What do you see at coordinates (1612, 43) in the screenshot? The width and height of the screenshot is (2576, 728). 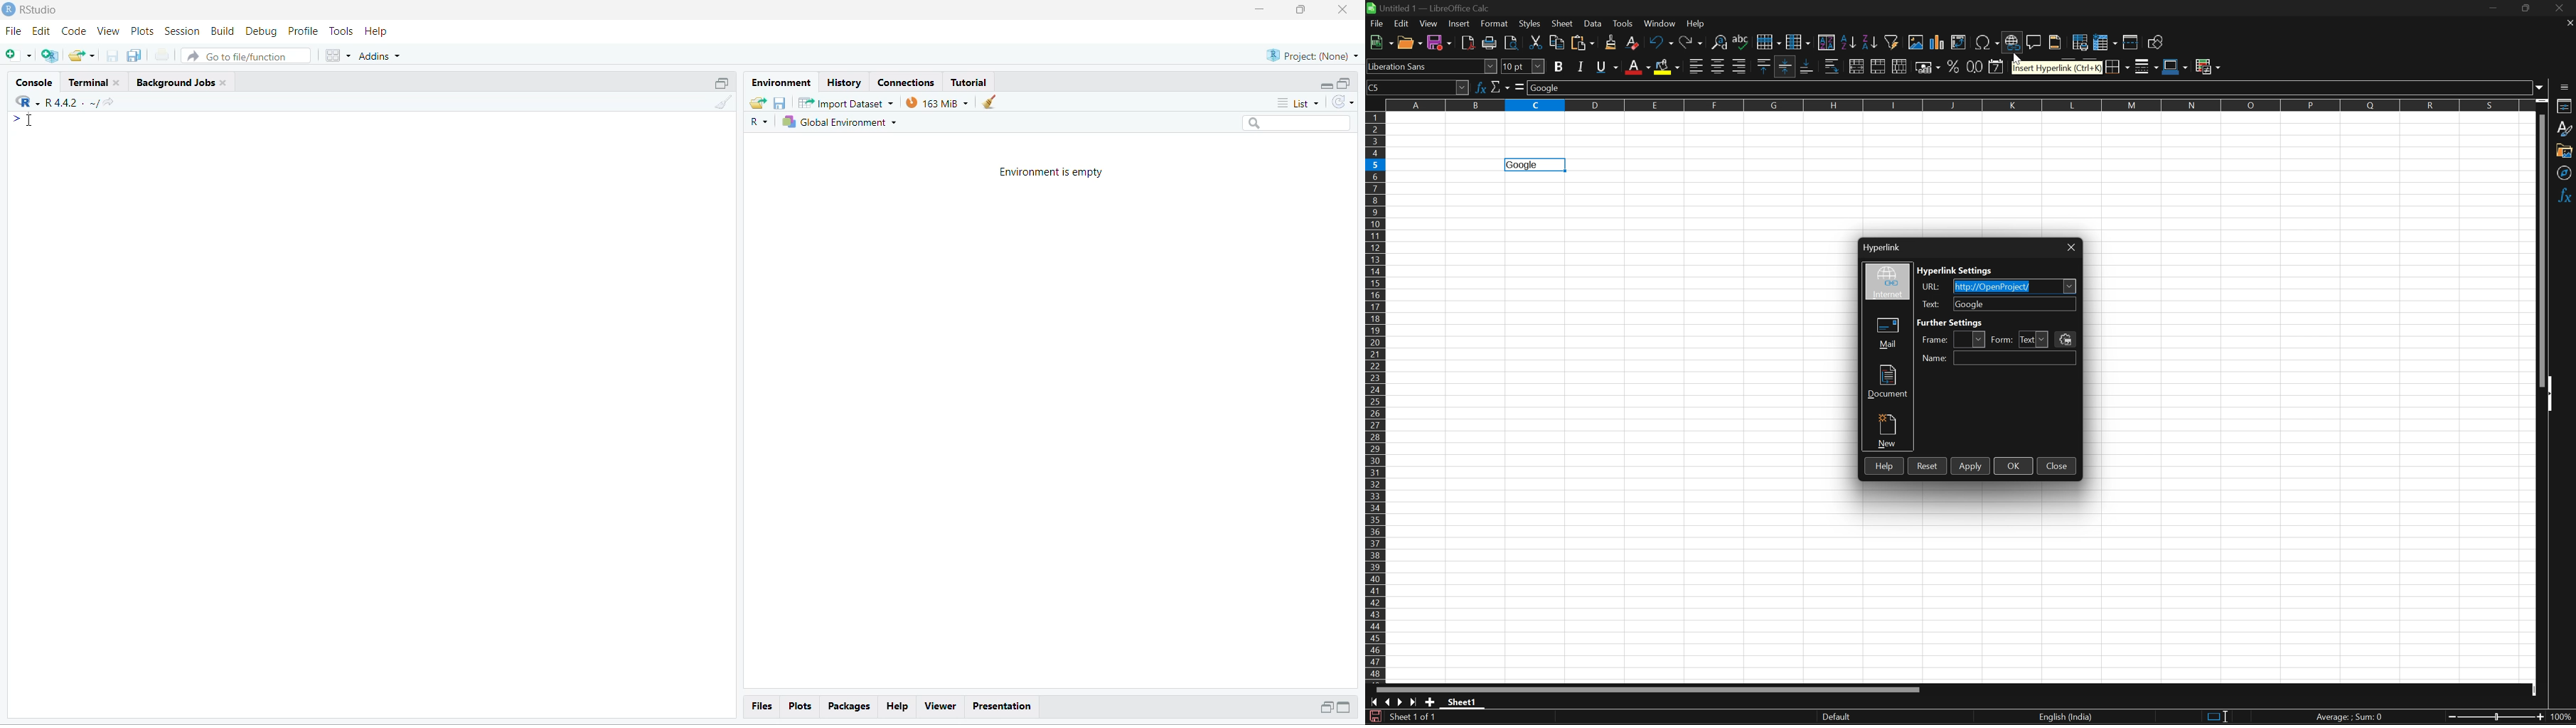 I see `Clone formatting` at bounding box center [1612, 43].